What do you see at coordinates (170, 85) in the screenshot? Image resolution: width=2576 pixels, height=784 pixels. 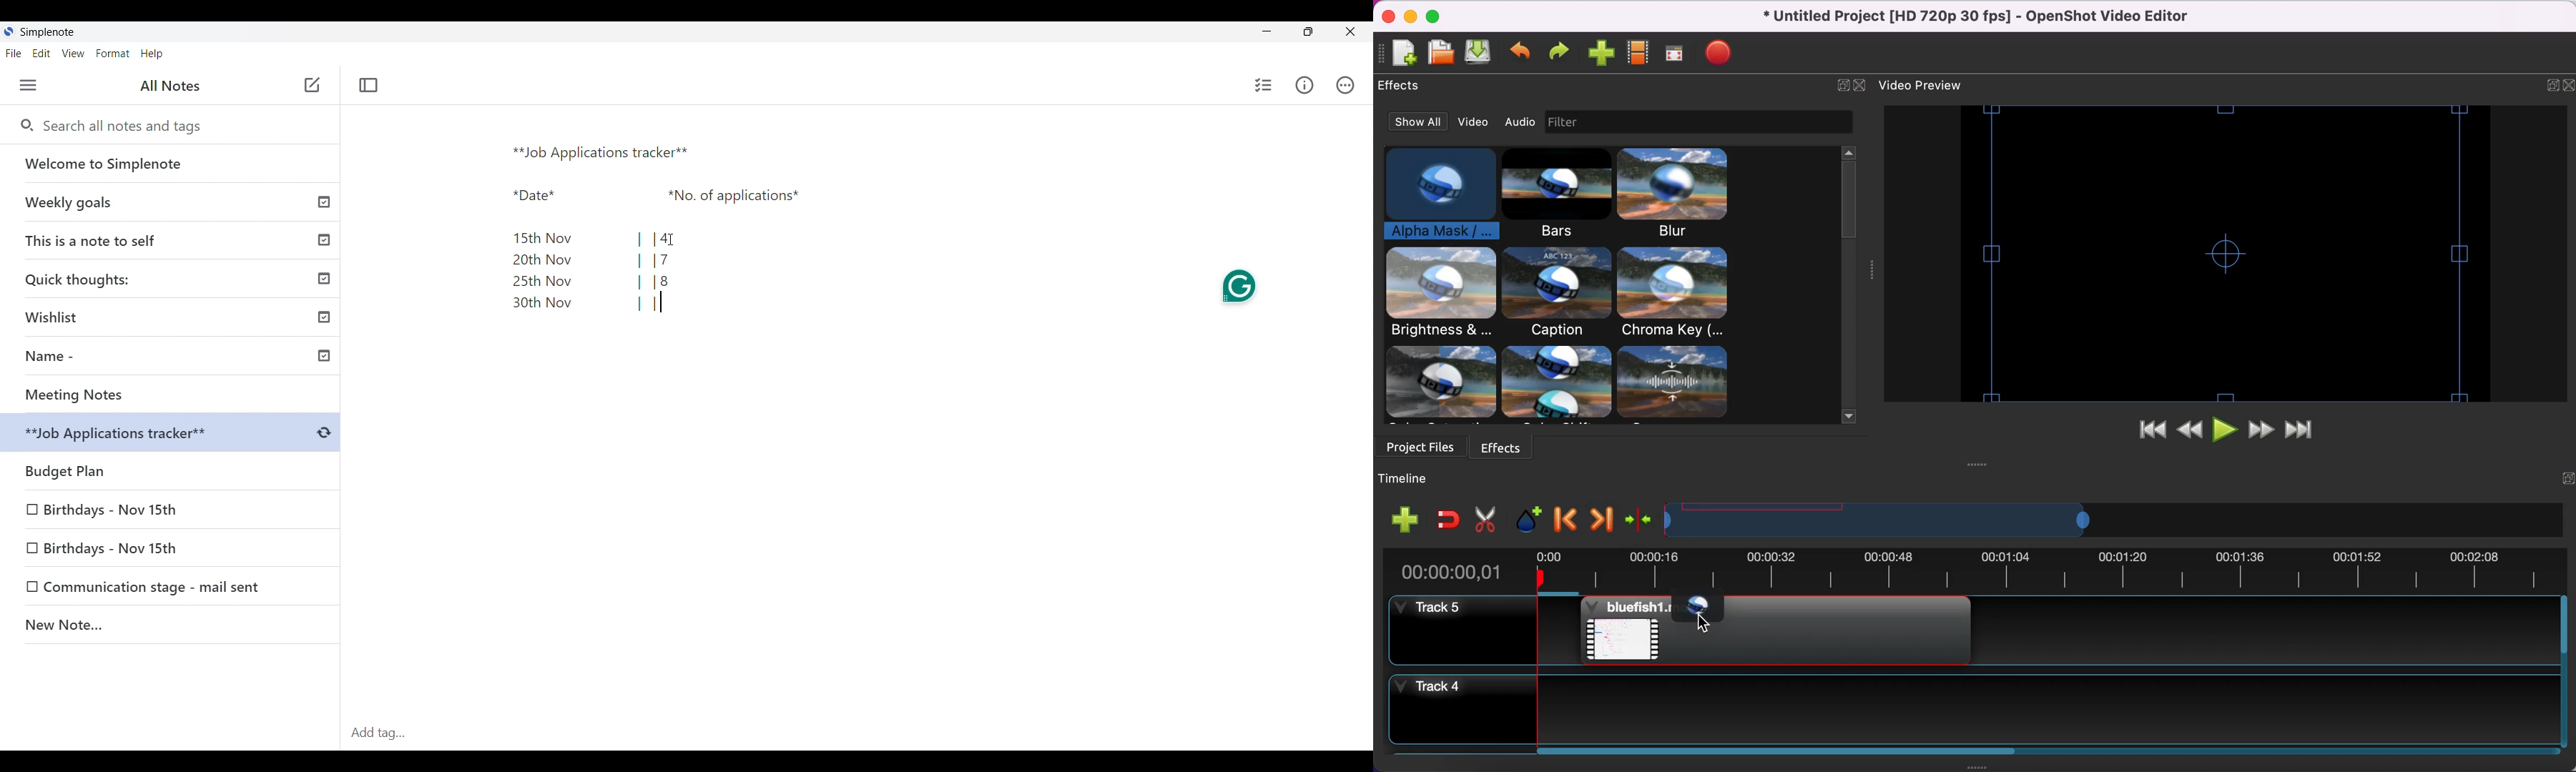 I see `All notes` at bounding box center [170, 85].